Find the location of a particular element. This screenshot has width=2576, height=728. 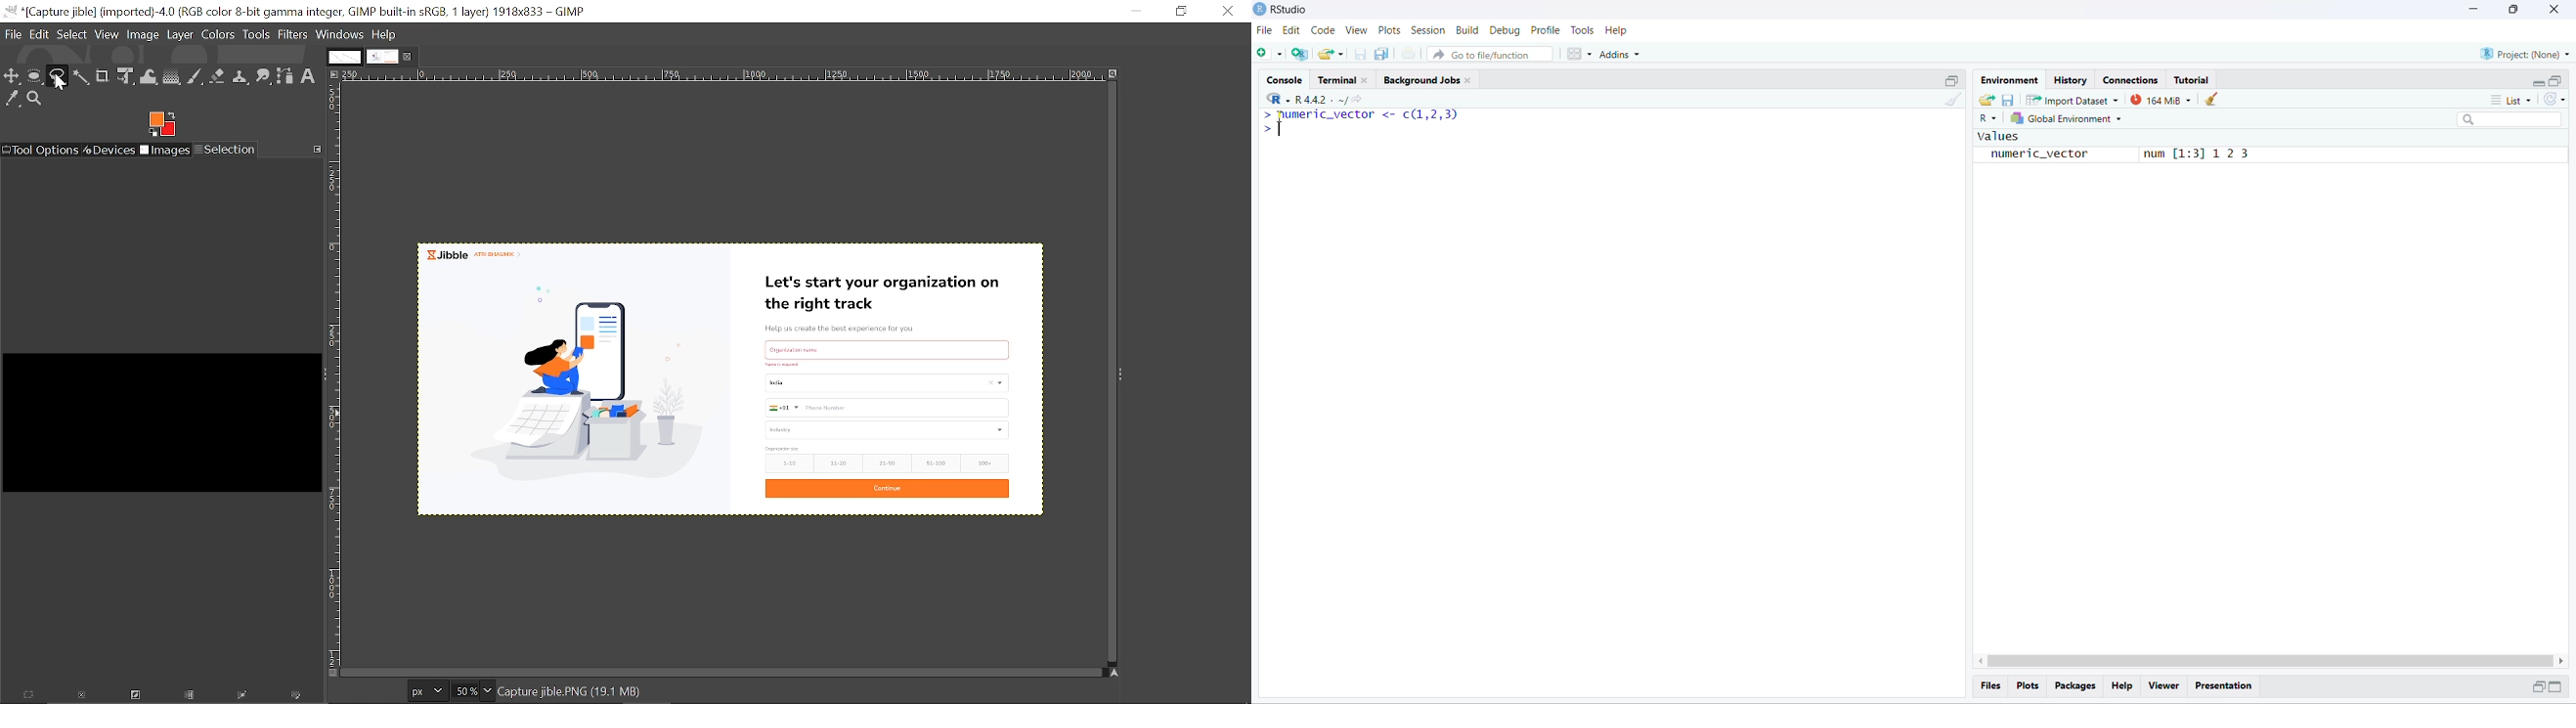

save is located at coordinates (2007, 100).